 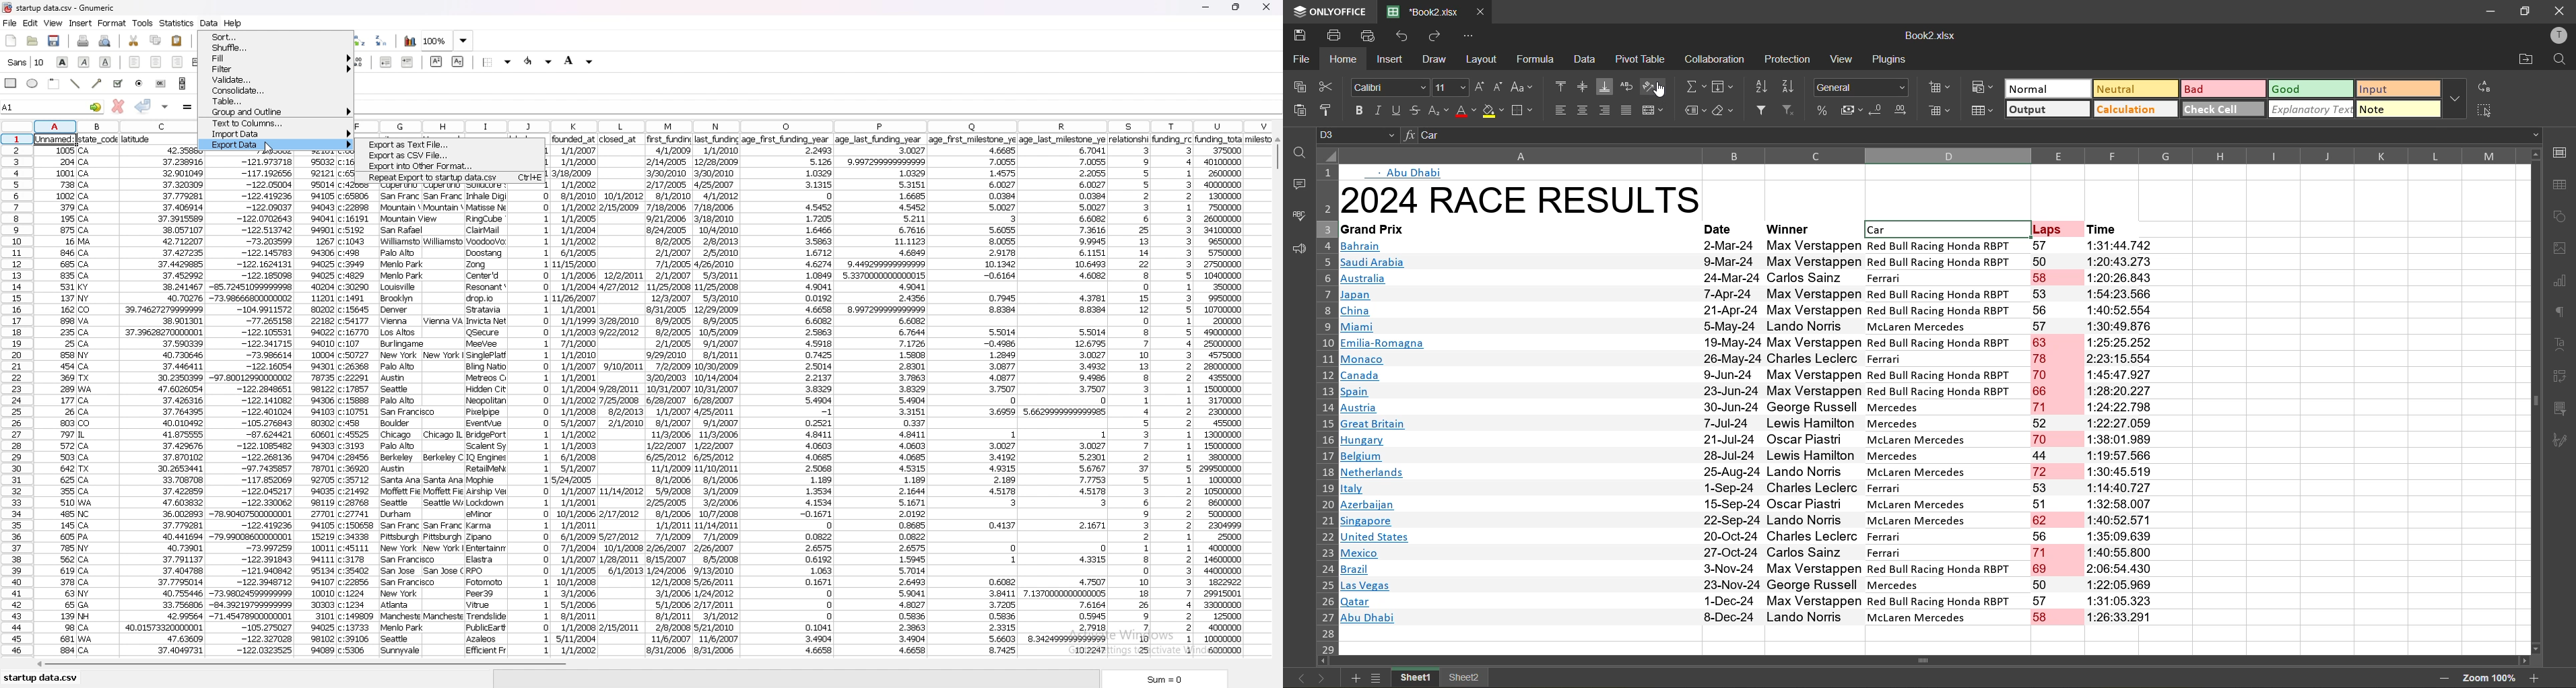 What do you see at coordinates (1791, 87) in the screenshot?
I see `sort descending` at bounding box center [1791, 87].